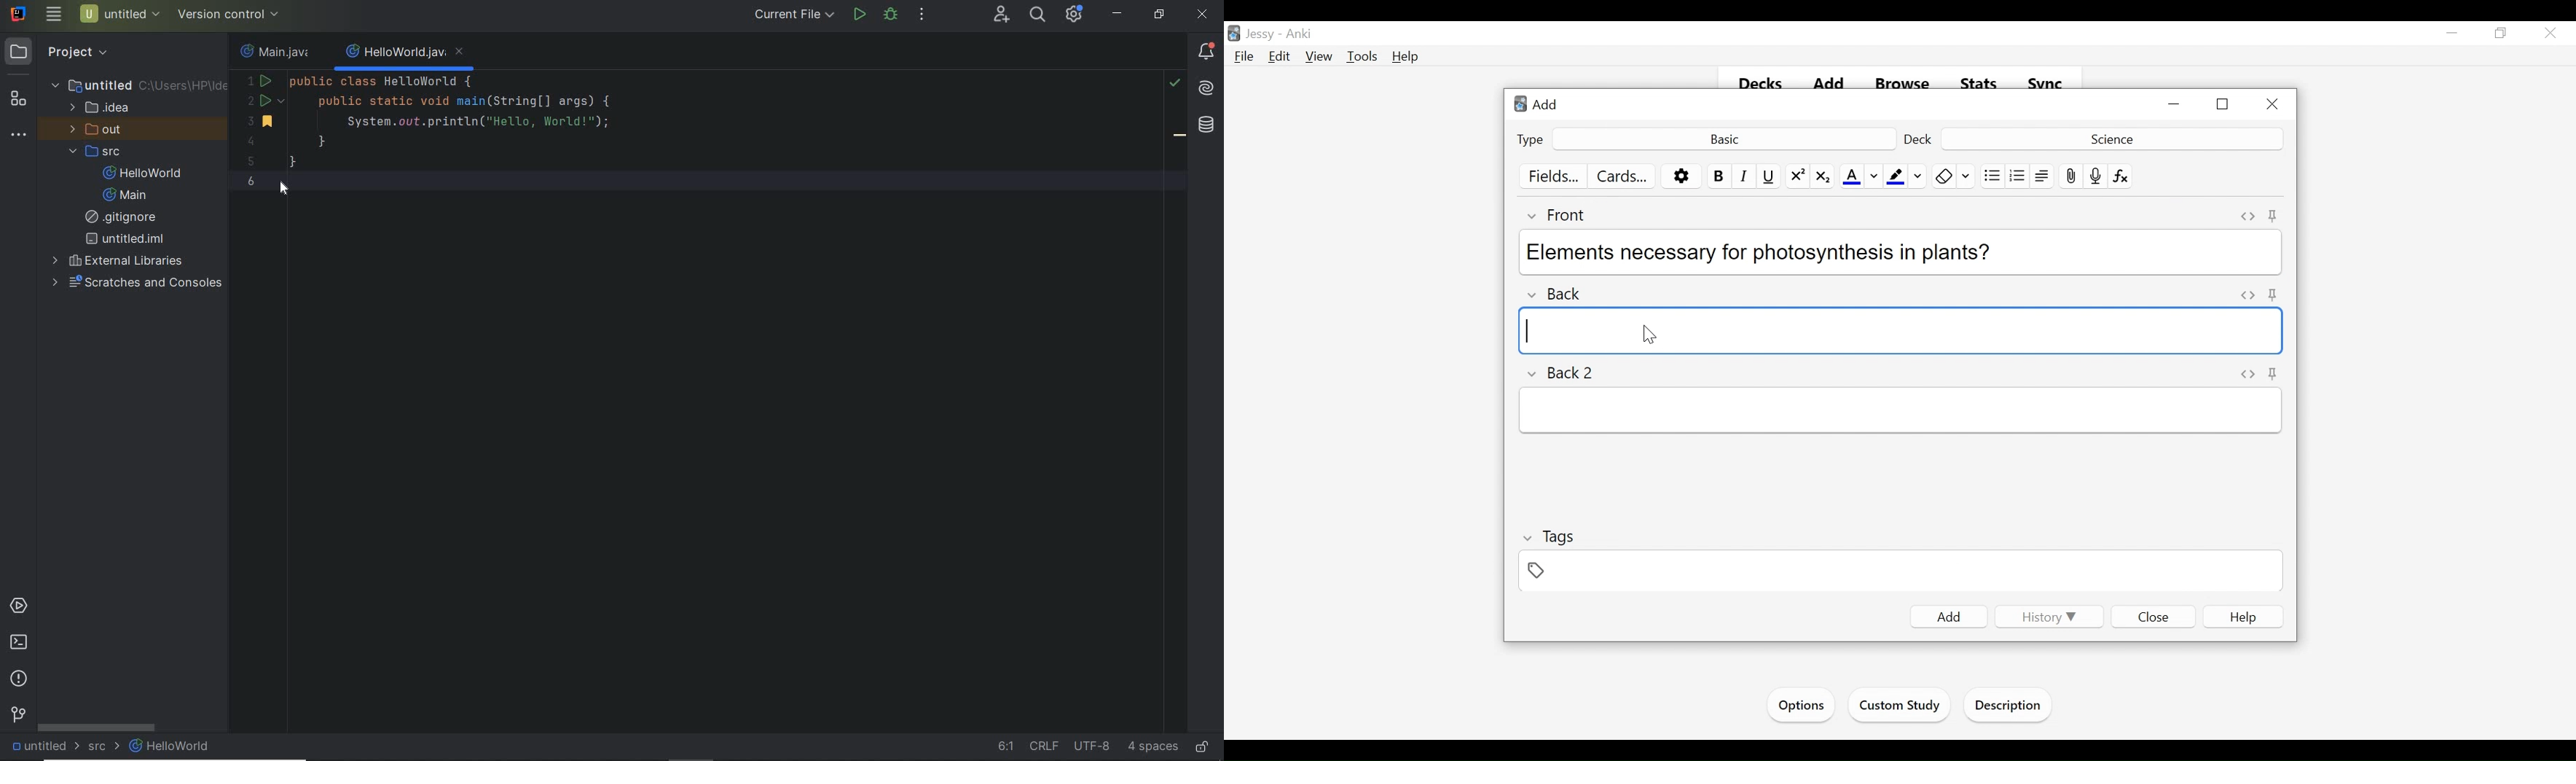 This screenshot has height=784, width=2576. What do you see at coordinates (1744, 176) in the screenshot?
I see `Italics` at bounding box center [1744, 176].